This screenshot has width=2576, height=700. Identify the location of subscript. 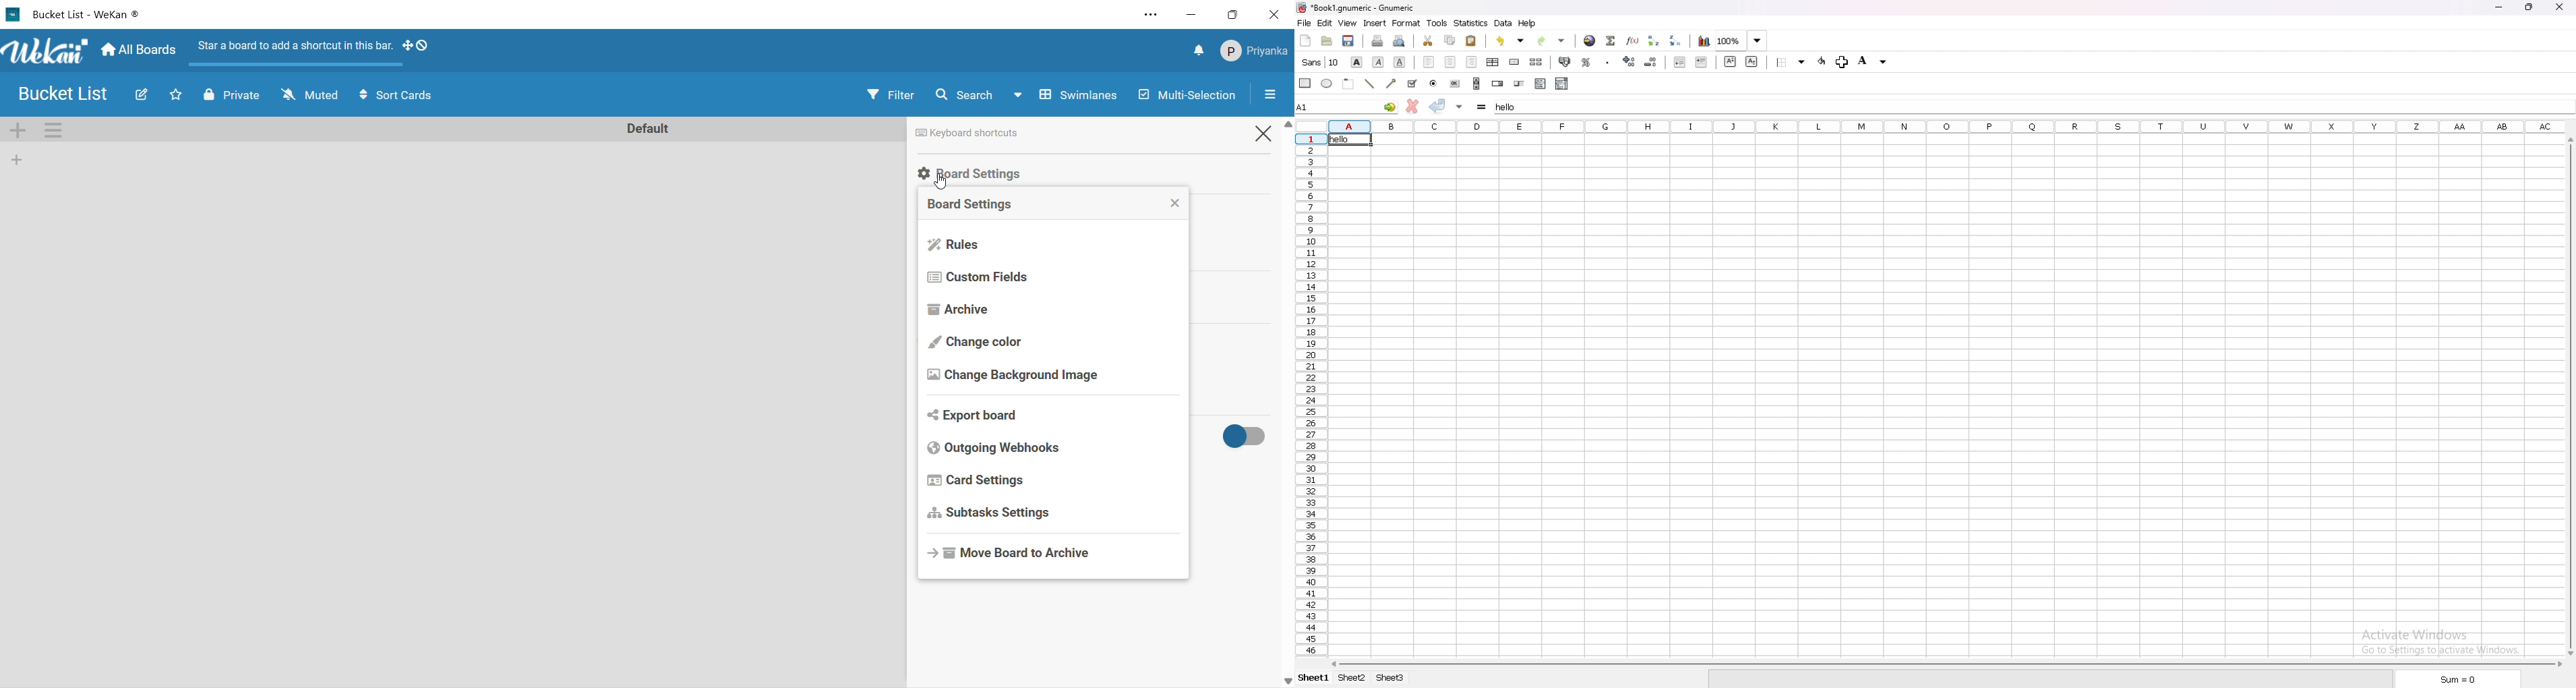
(1751, 61).